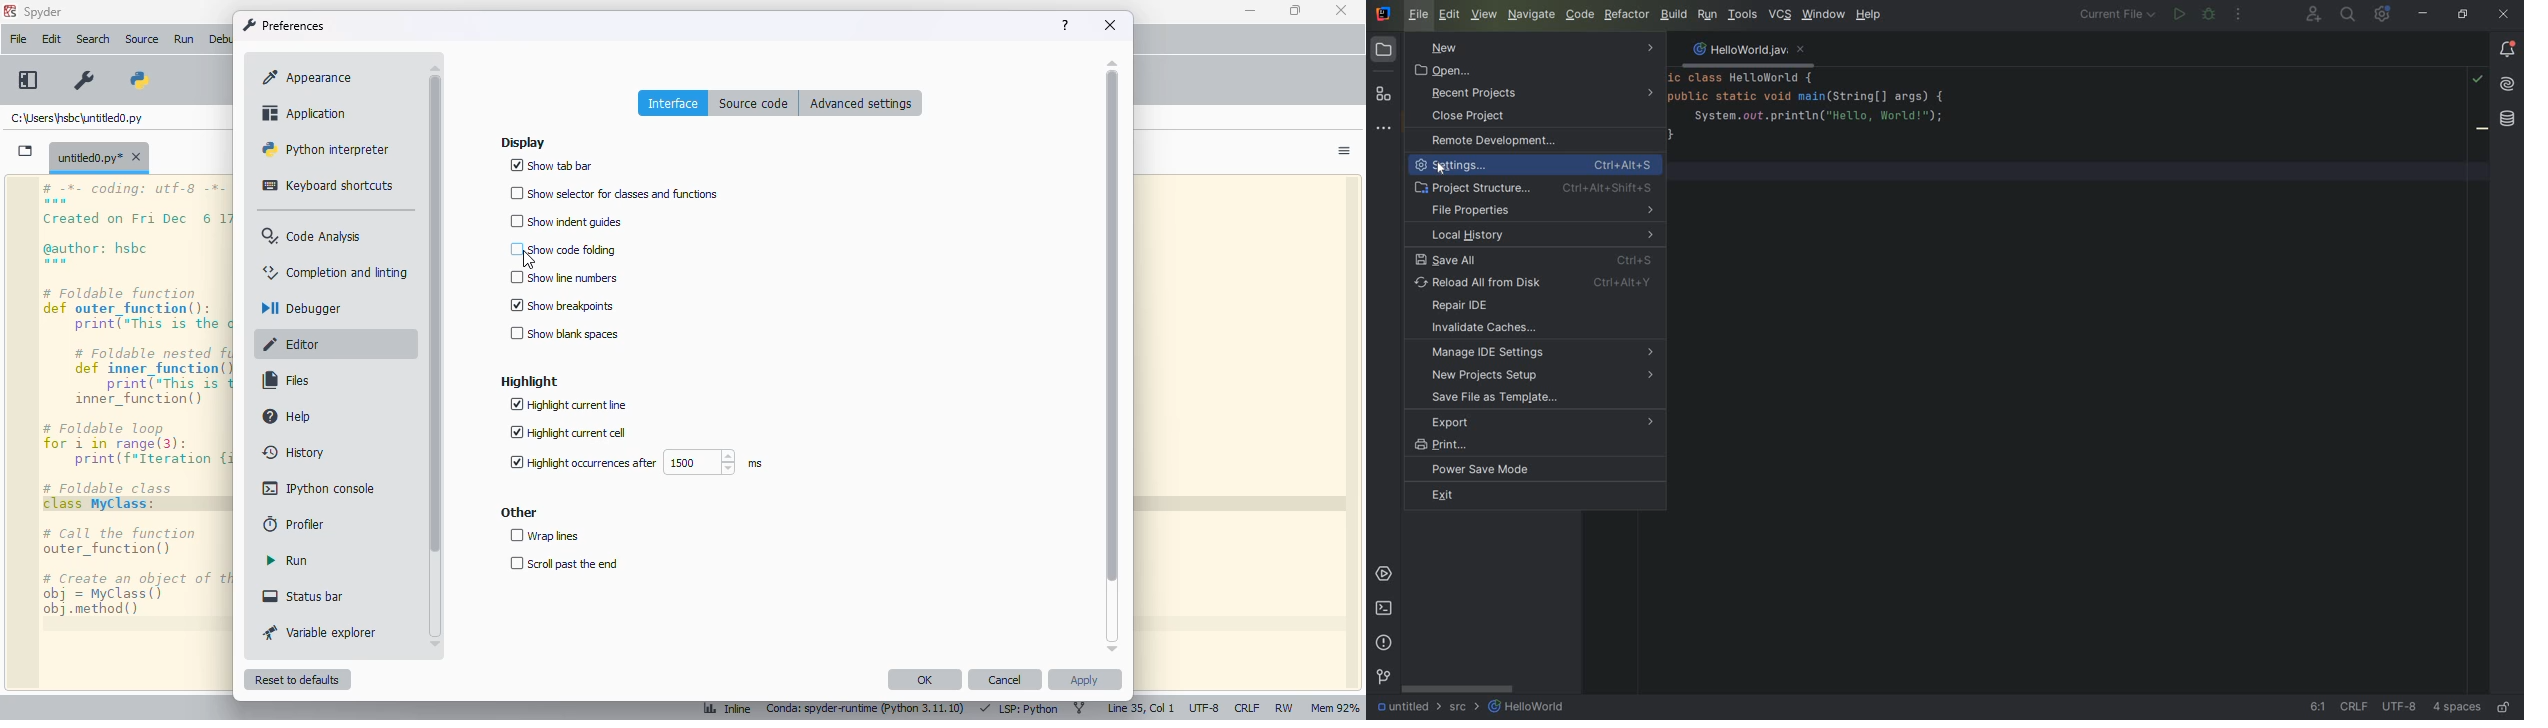 The image size is (2548, 728). What do you see at coordinates (138, 433) in the screenshot?
I see `code executing iteration till 3 ` at bounding box center [138, 433].